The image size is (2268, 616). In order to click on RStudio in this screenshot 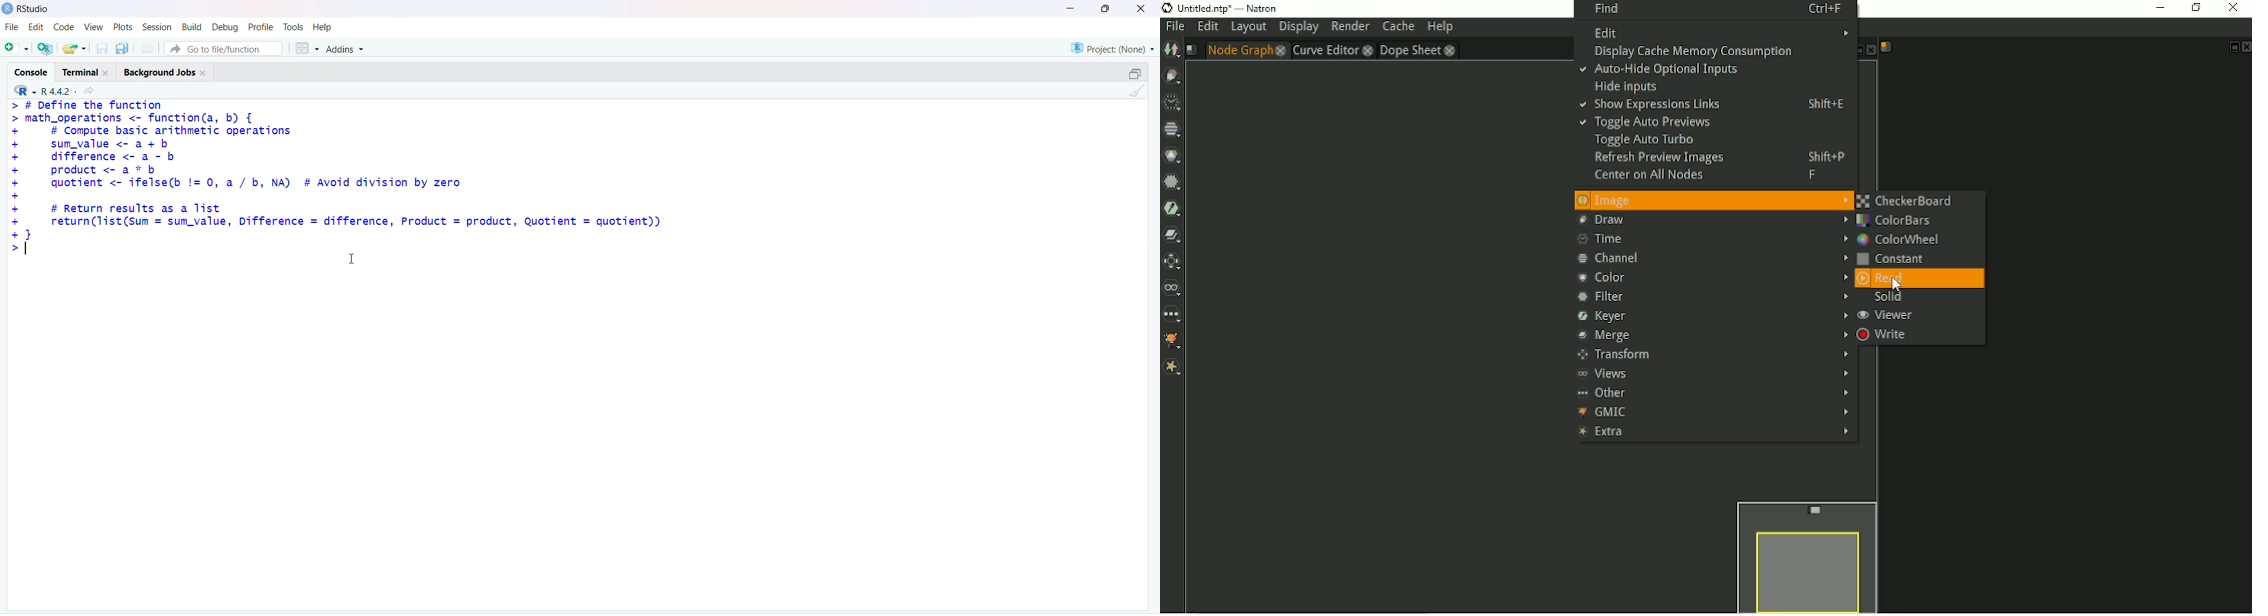, I will do `click(27, 9)`.